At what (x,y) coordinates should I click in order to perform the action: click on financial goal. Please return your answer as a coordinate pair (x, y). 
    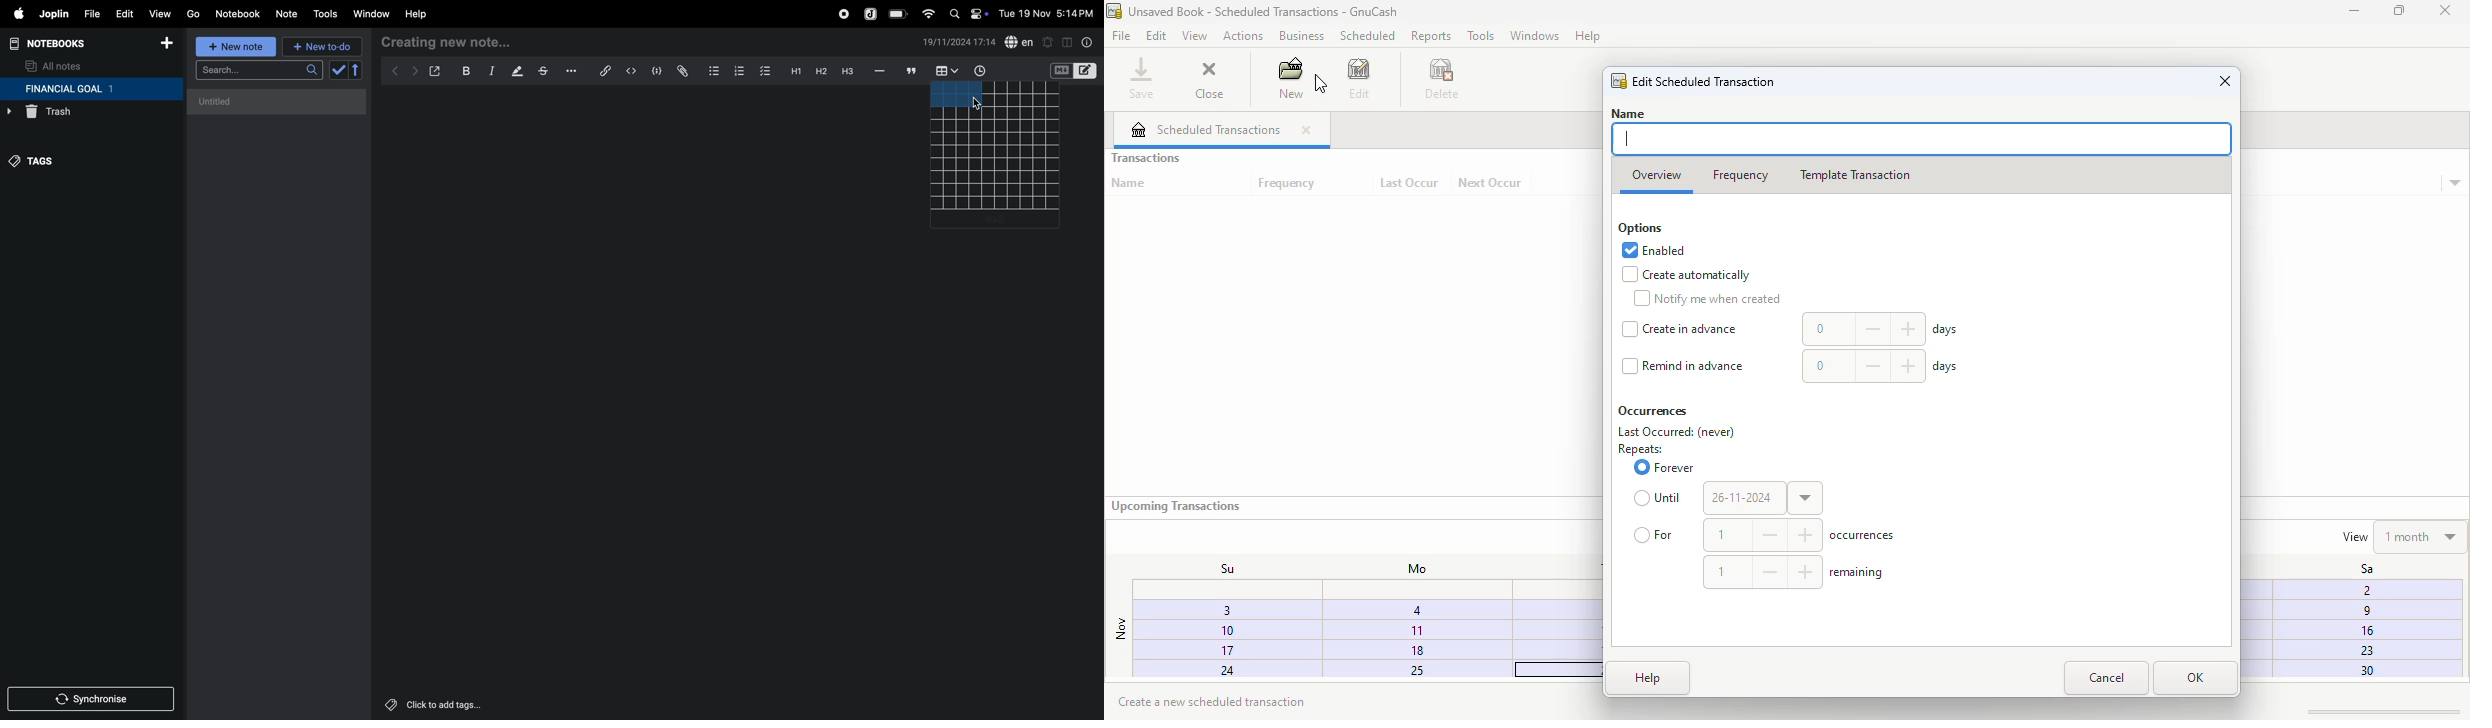
    Looking at the image, I should click on (91, 89).